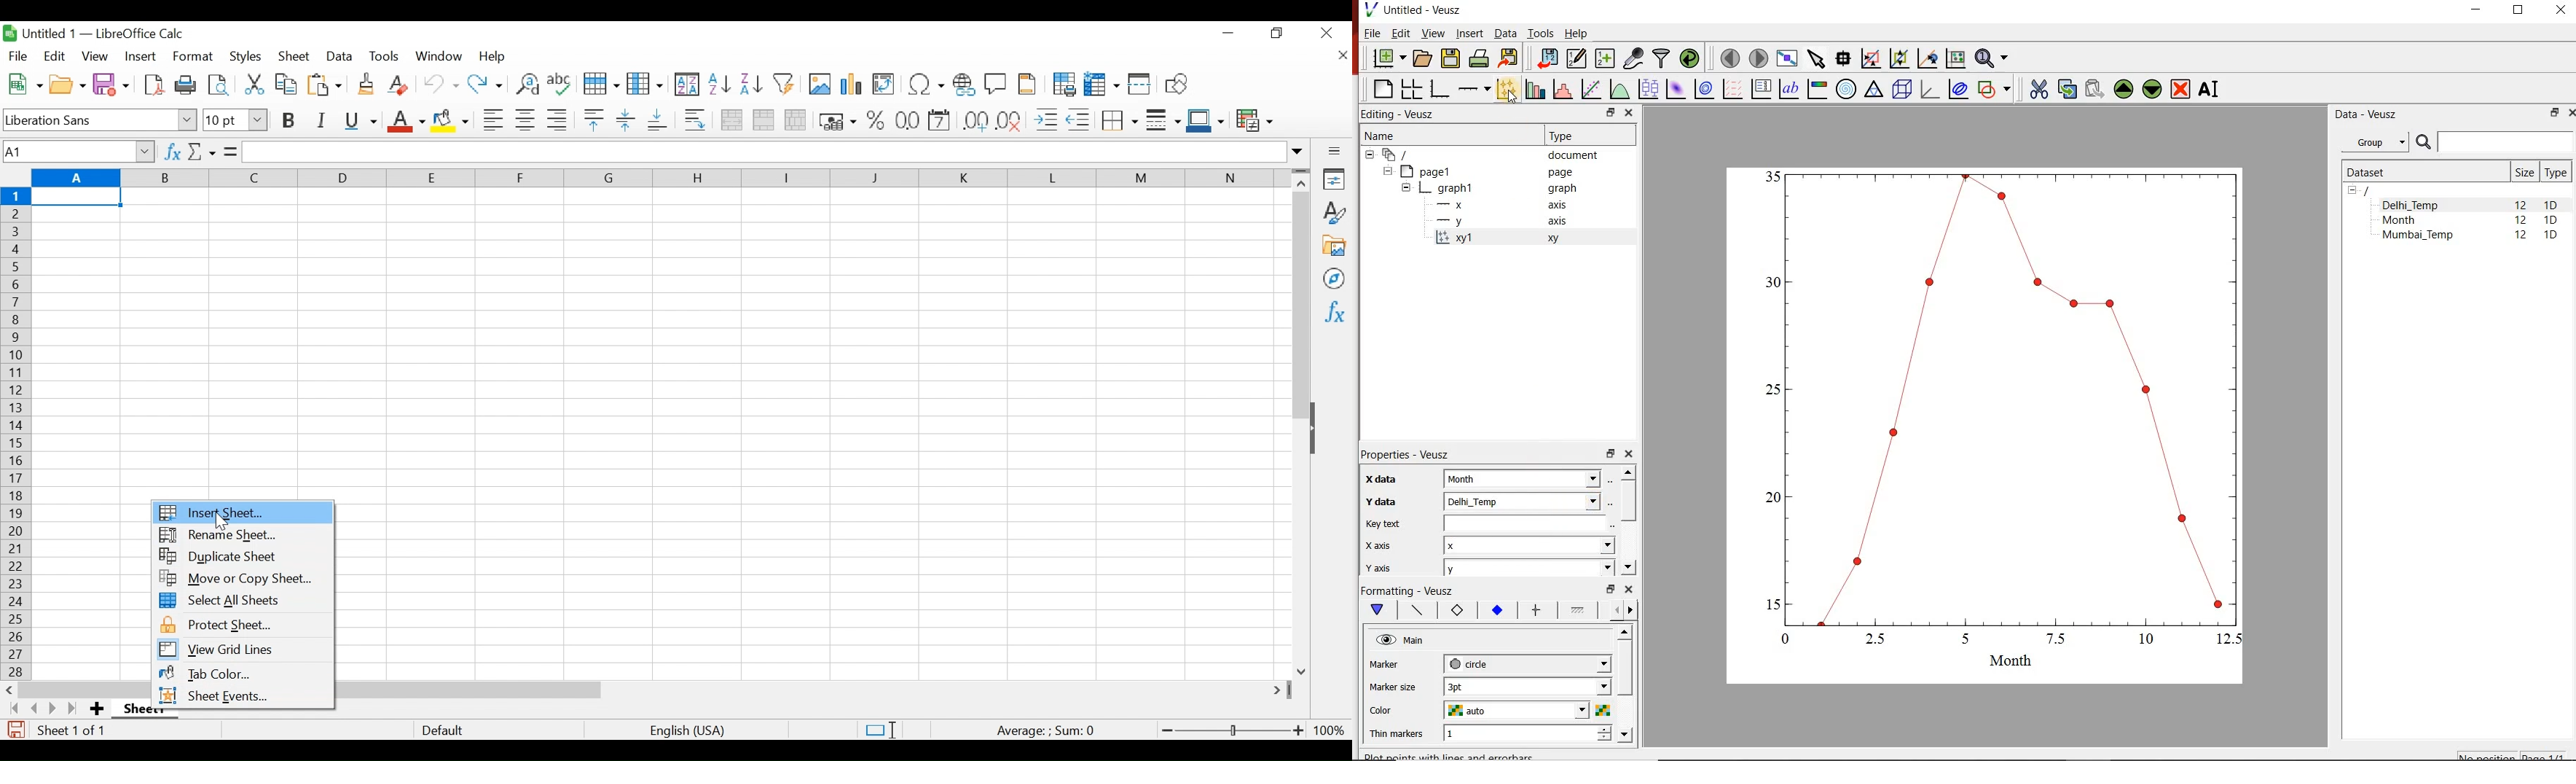 This screenshot has width=2576, height=784. I want to click on renames the selected widget, so click(2210, 90).